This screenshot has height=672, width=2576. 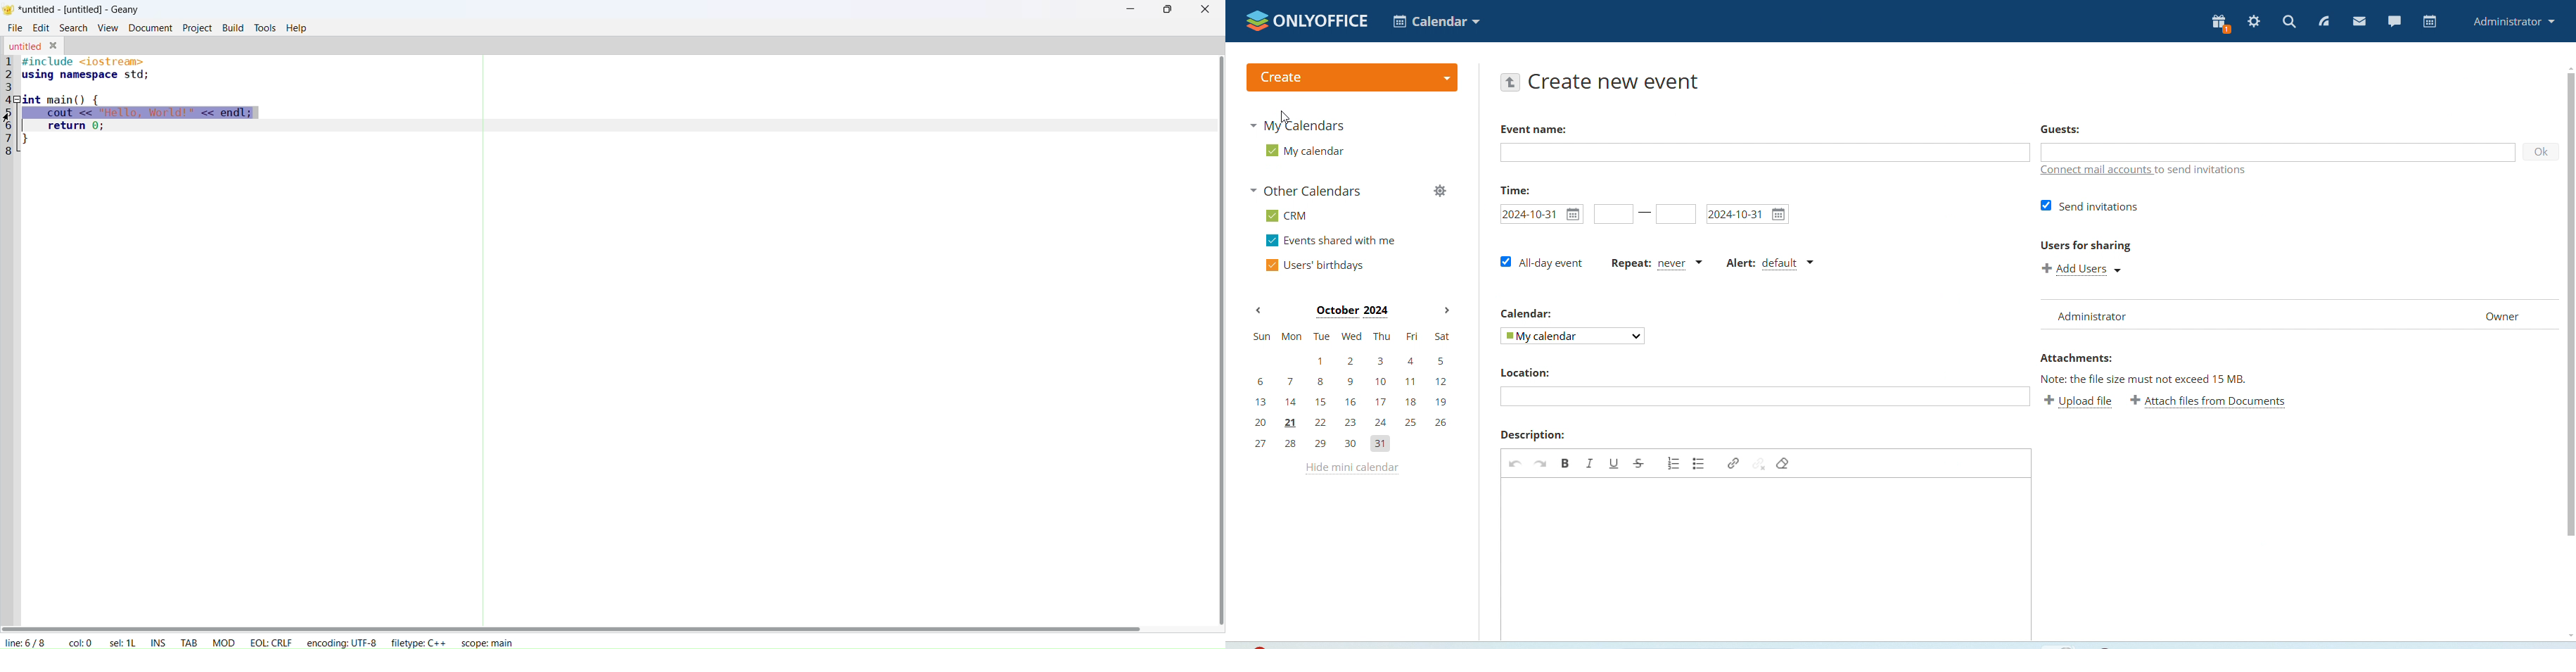 I want to click on go back, so click(x=1510, y=82).